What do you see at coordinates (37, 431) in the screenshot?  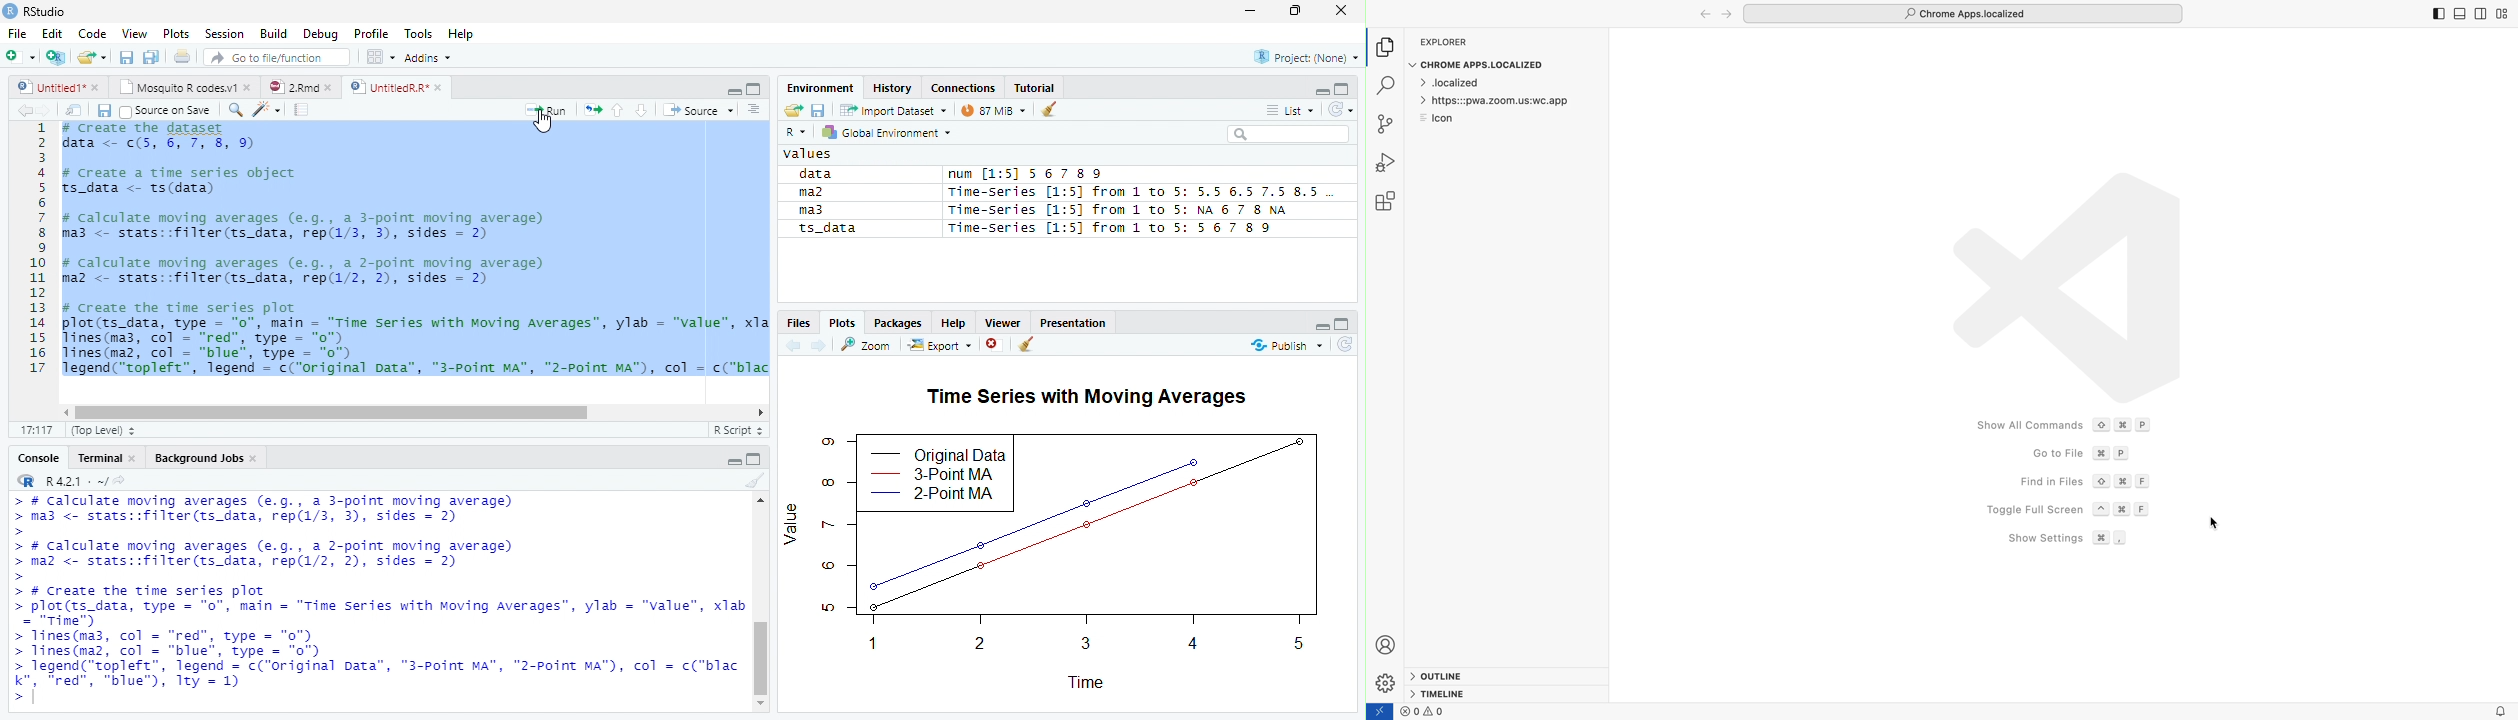 I see `17:17` at bounding box center [37, 431].